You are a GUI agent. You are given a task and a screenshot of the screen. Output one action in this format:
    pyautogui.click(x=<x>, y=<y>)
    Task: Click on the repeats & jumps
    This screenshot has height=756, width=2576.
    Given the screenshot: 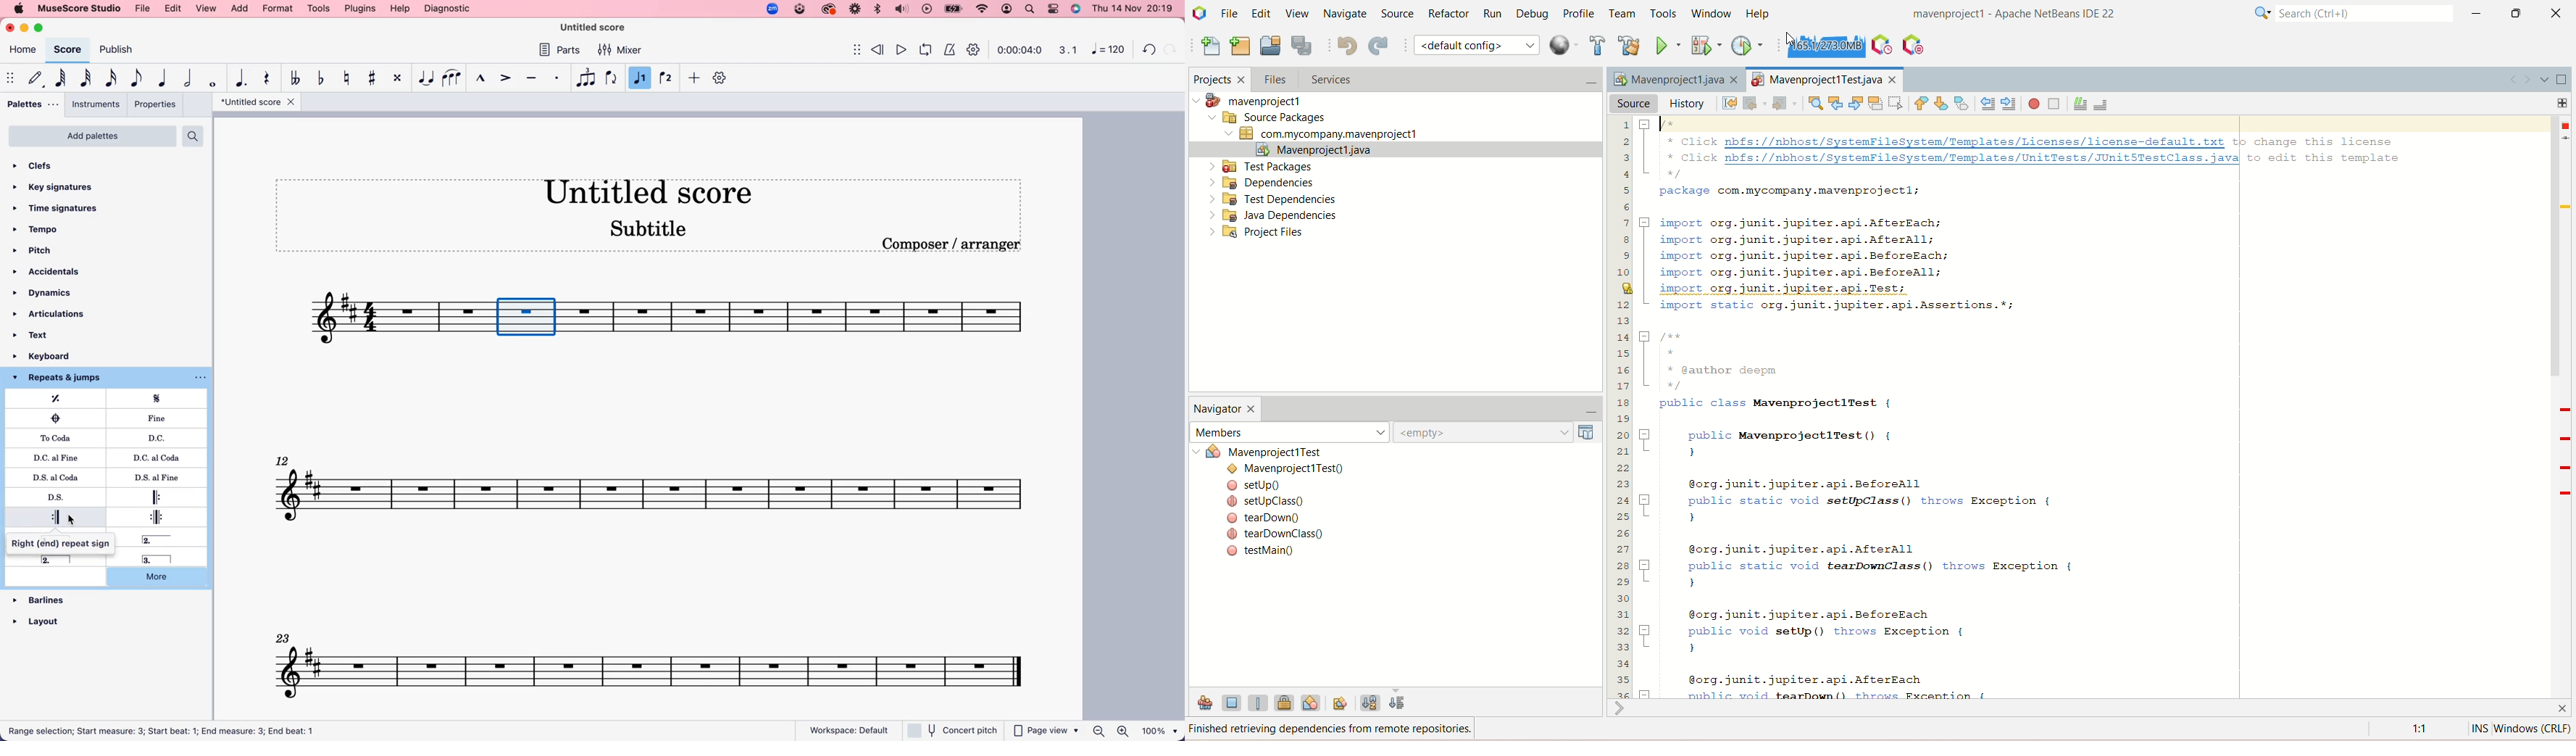 What is the action you would take?
    pyautogui.click(x=65, y=379)
    